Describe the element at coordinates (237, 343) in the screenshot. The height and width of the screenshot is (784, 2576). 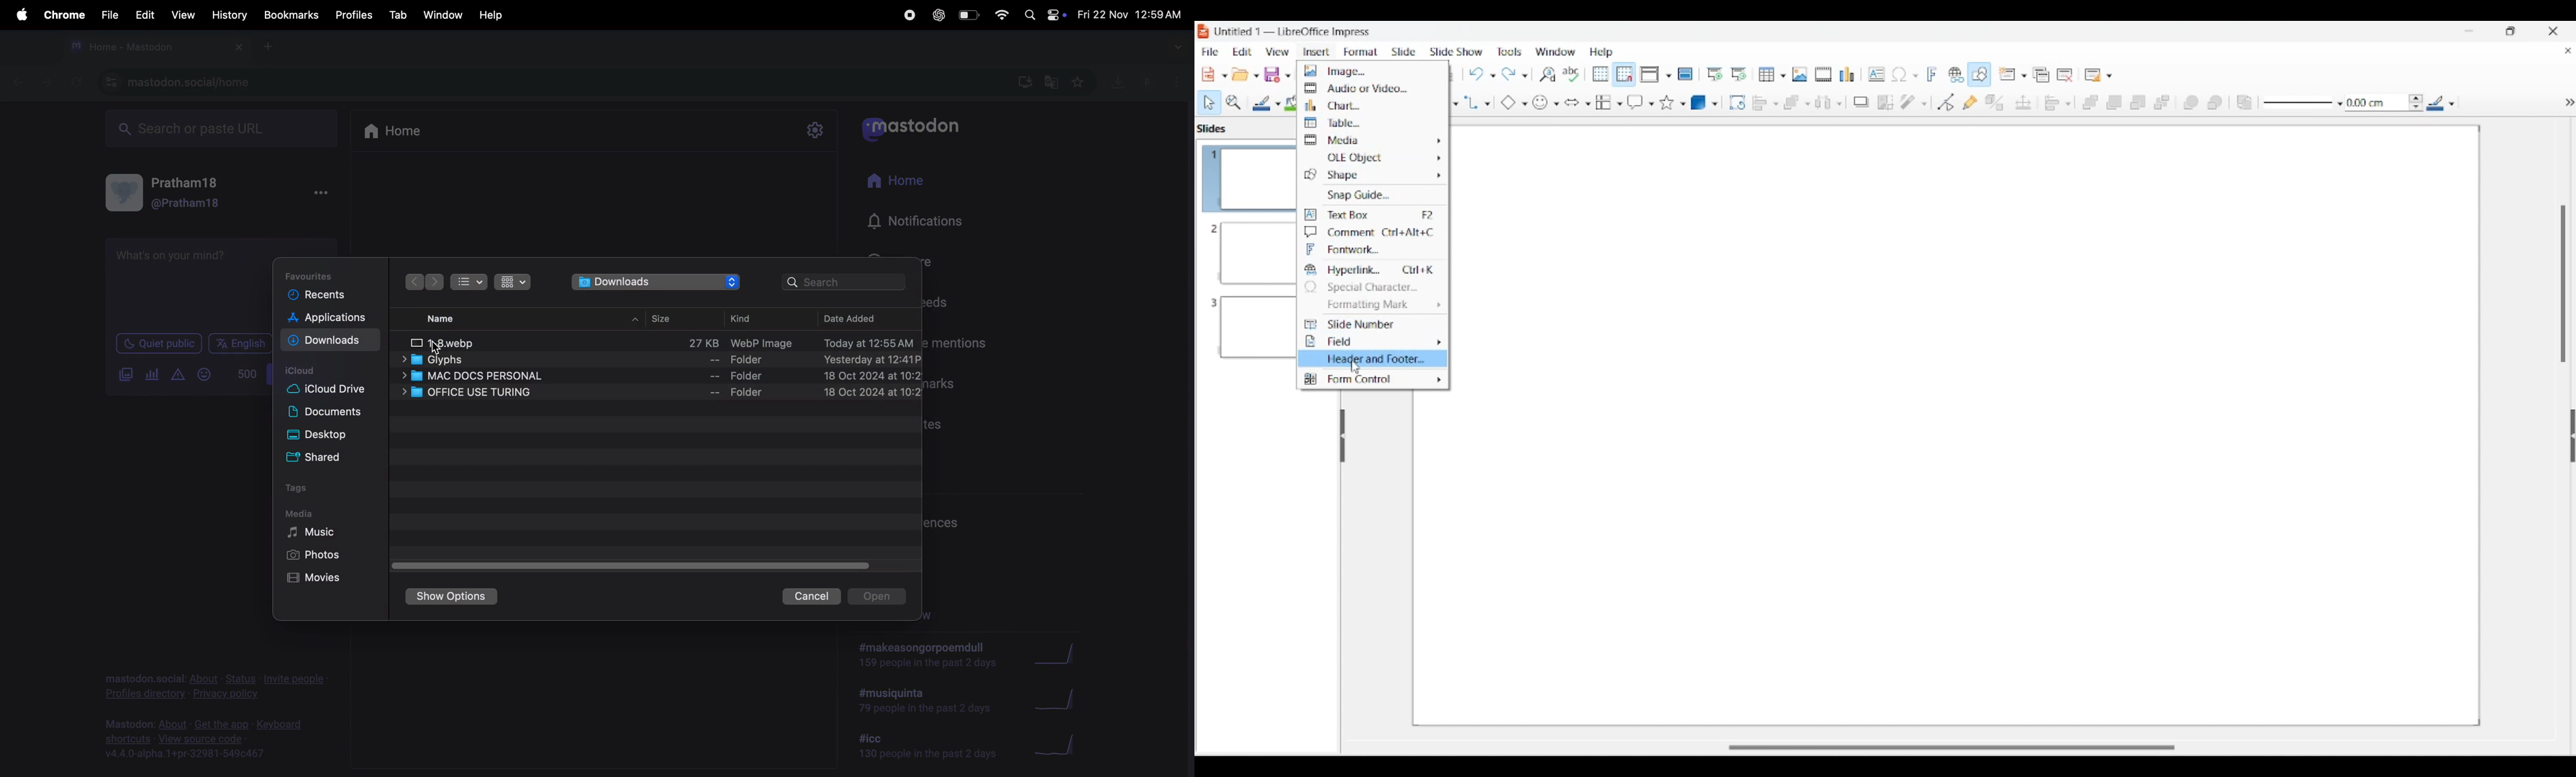
I see `english` at that location.